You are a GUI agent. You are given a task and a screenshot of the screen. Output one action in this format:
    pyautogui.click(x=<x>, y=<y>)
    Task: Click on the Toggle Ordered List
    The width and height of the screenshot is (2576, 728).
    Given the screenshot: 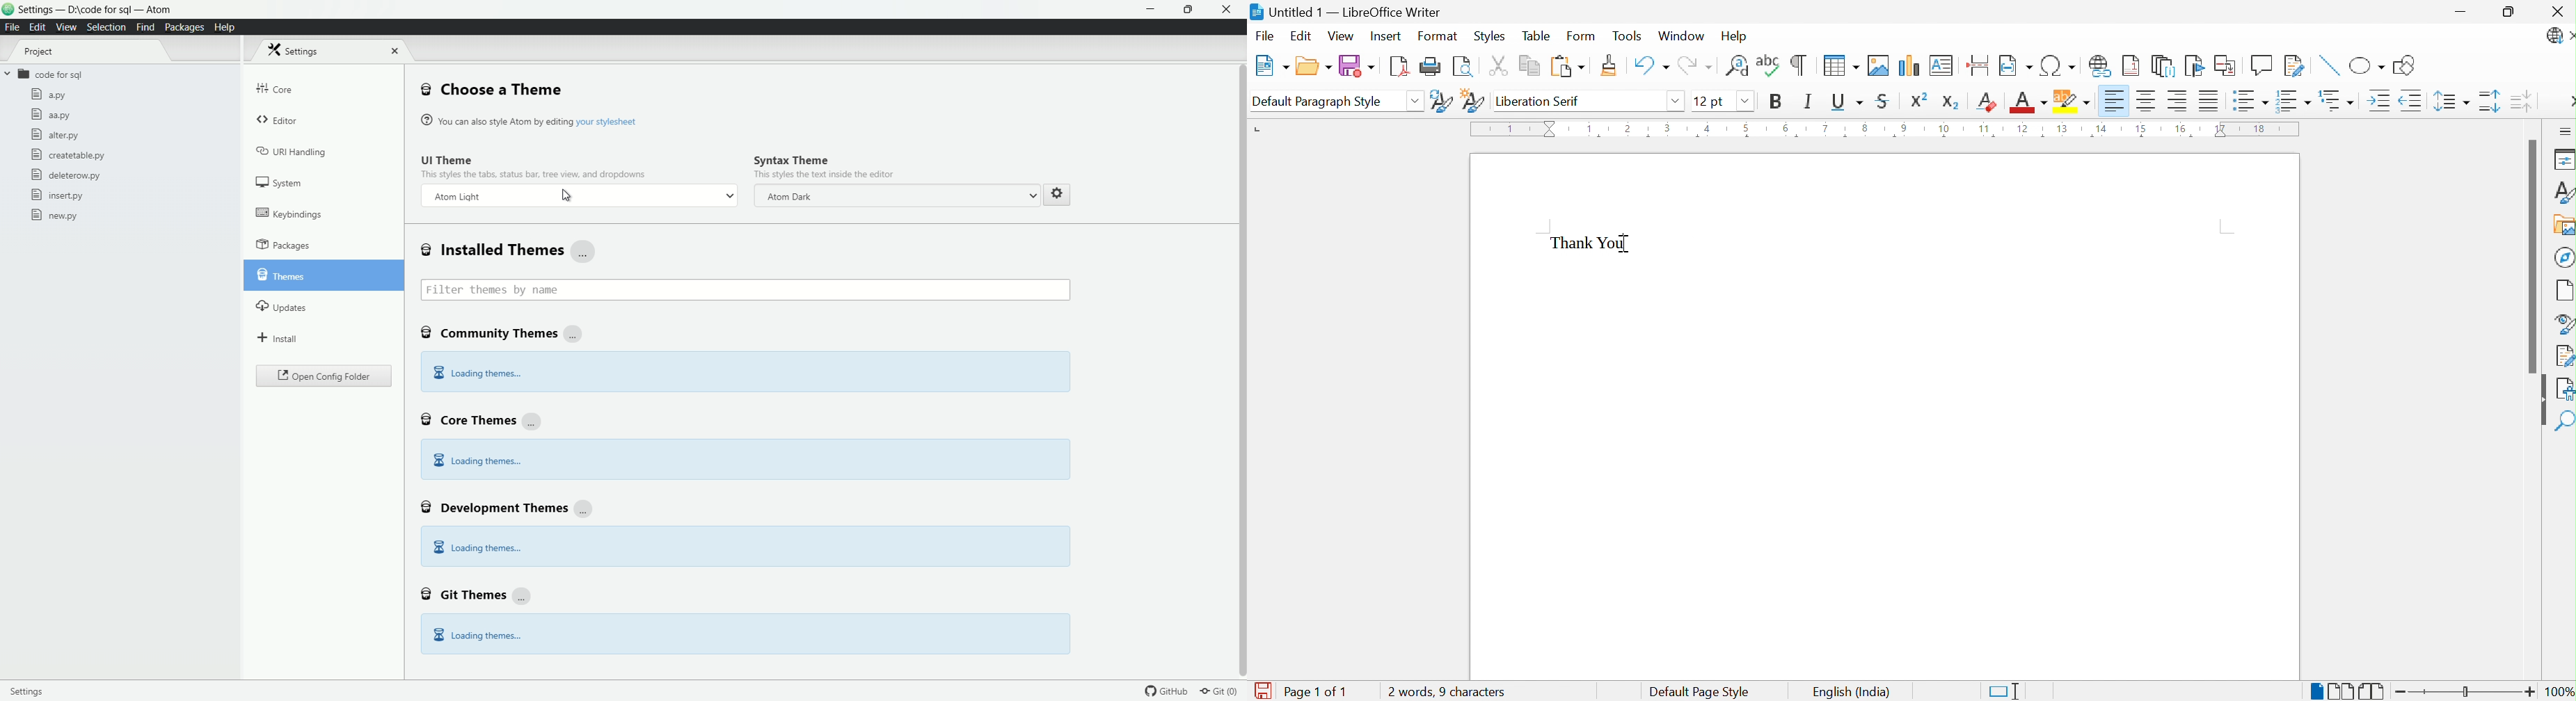 What is the action you would take?
    pyautogui.click(x=2292, y=100)
    